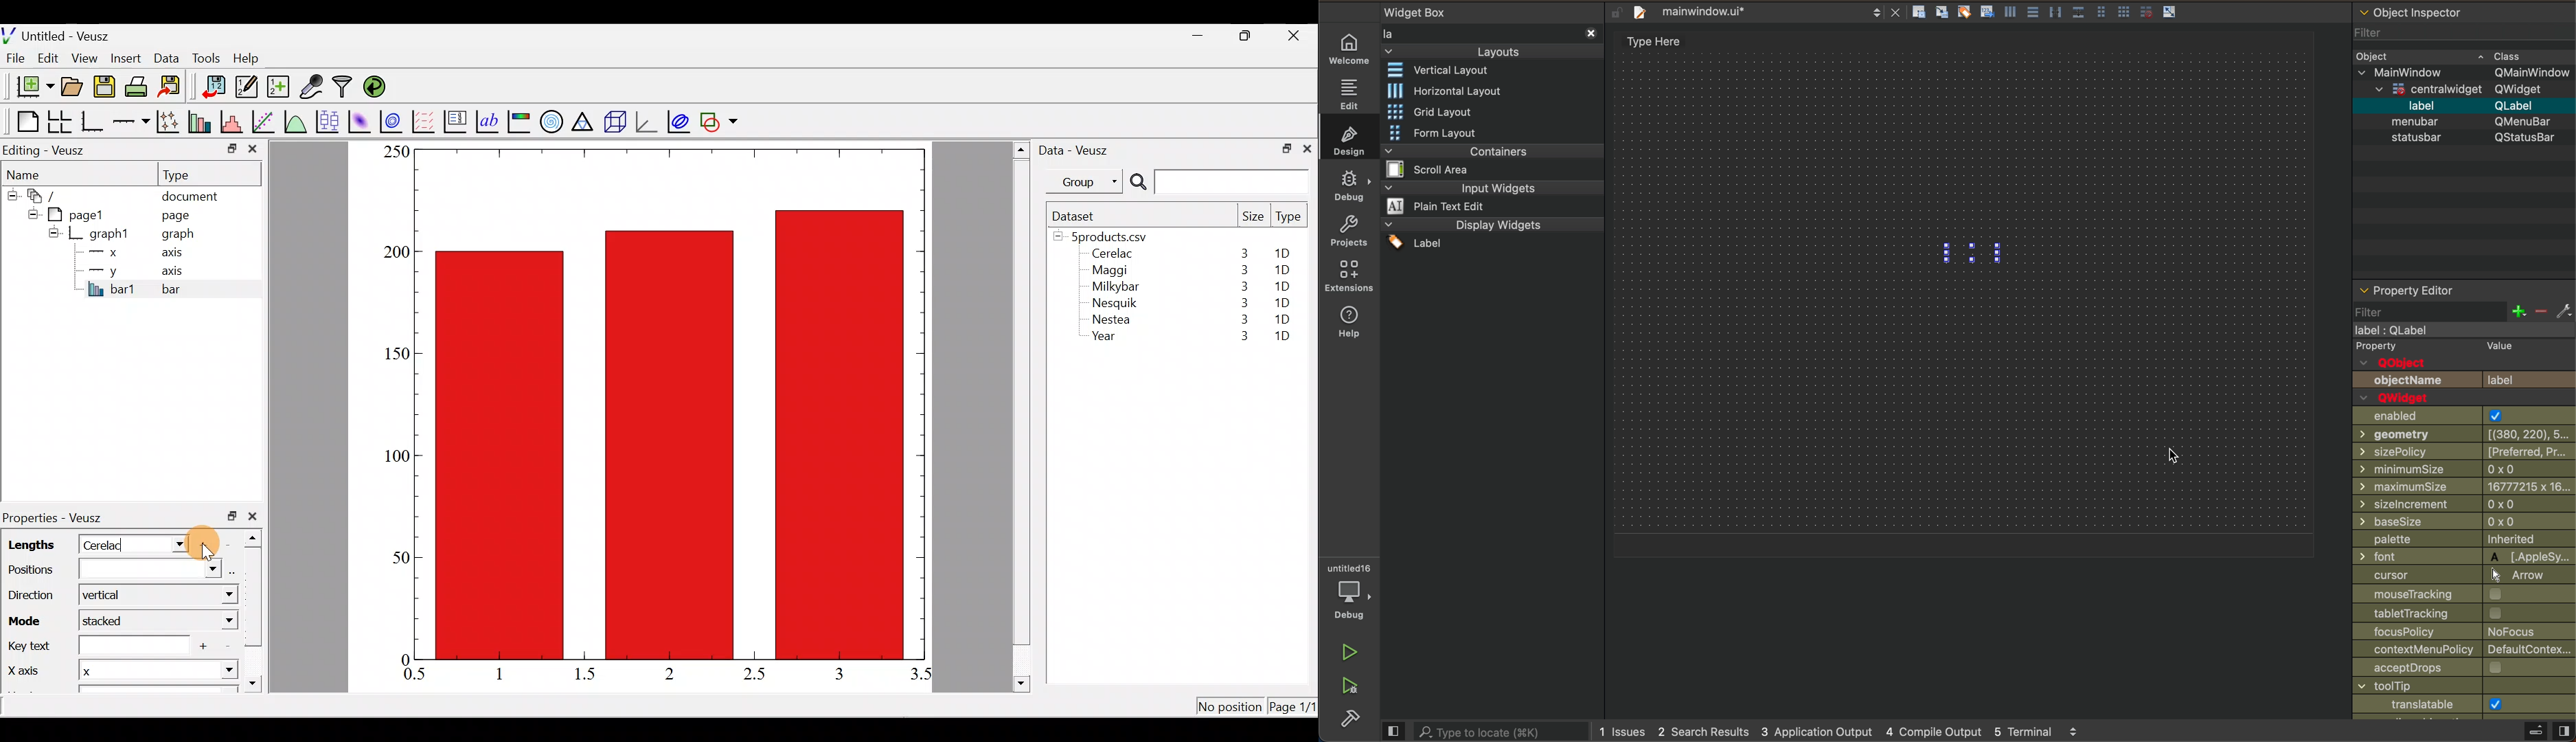 The width and height of the screenshot is (2576, 756). Describe the element at coordinates (838, 673) in the screenshot. I see `3` at that location.